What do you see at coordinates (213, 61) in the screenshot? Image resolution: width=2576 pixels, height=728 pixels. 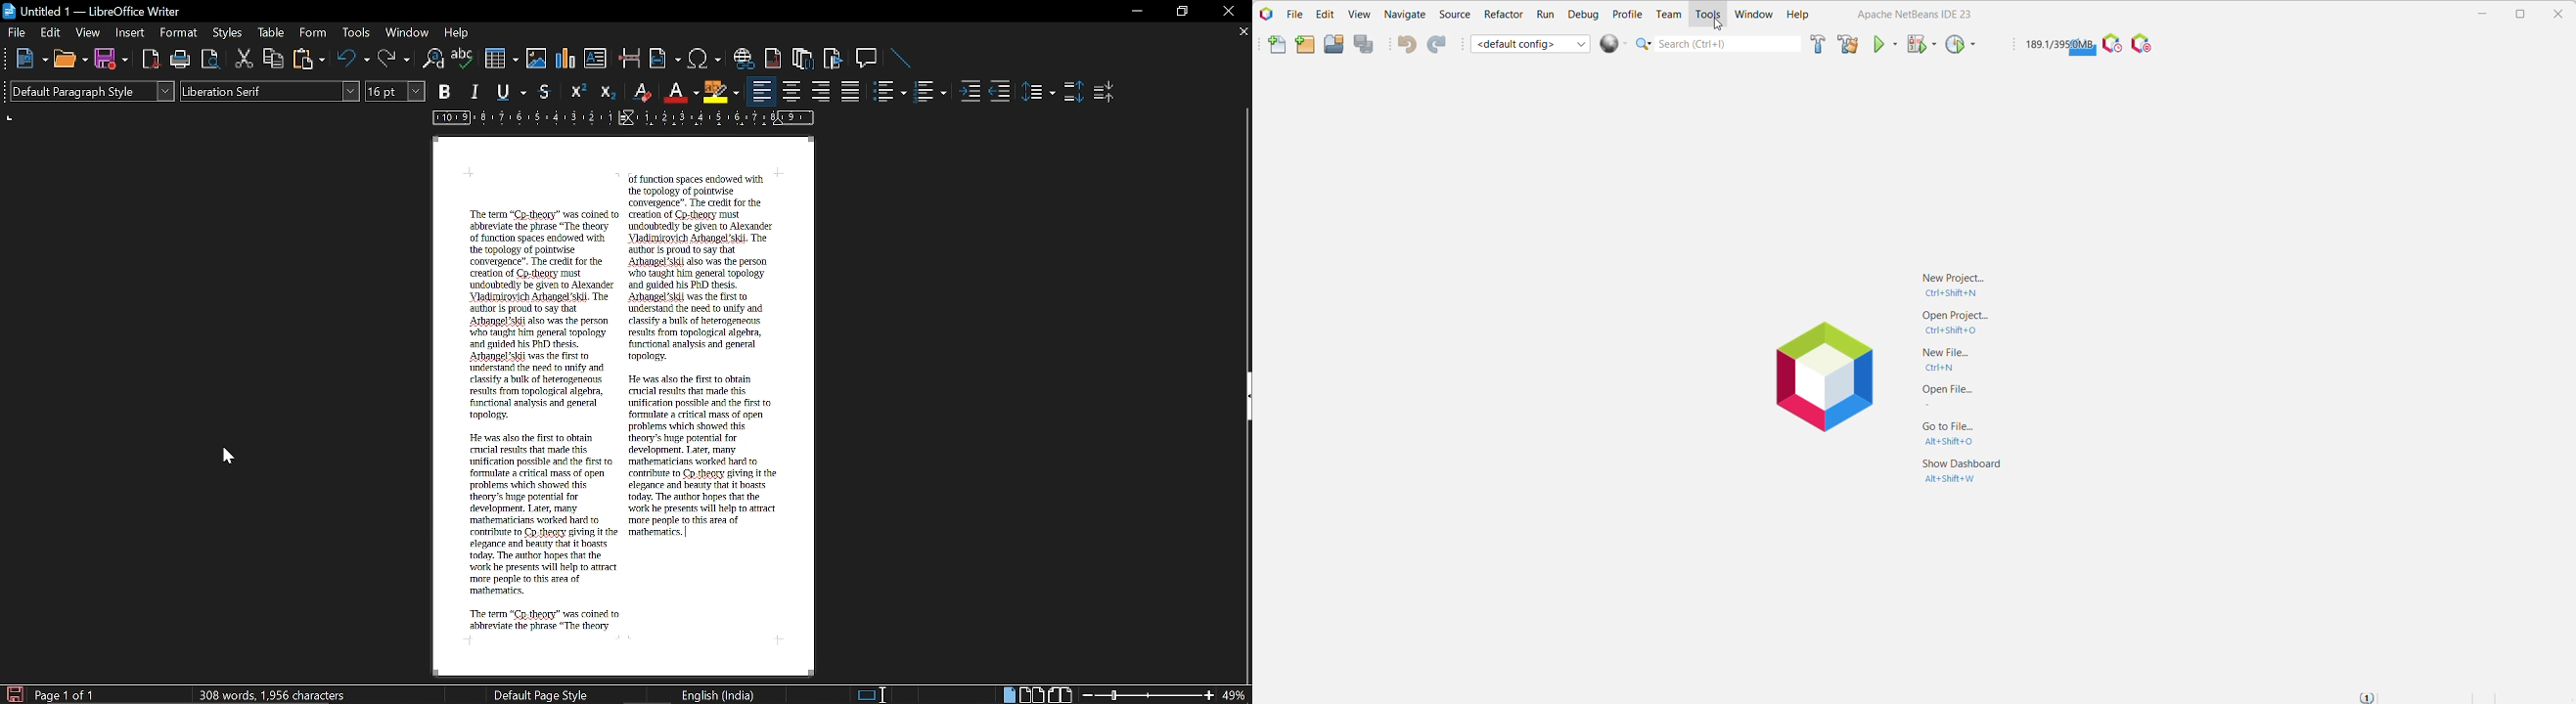 I see `Toggle print preview` at bounding box center [213, 61].